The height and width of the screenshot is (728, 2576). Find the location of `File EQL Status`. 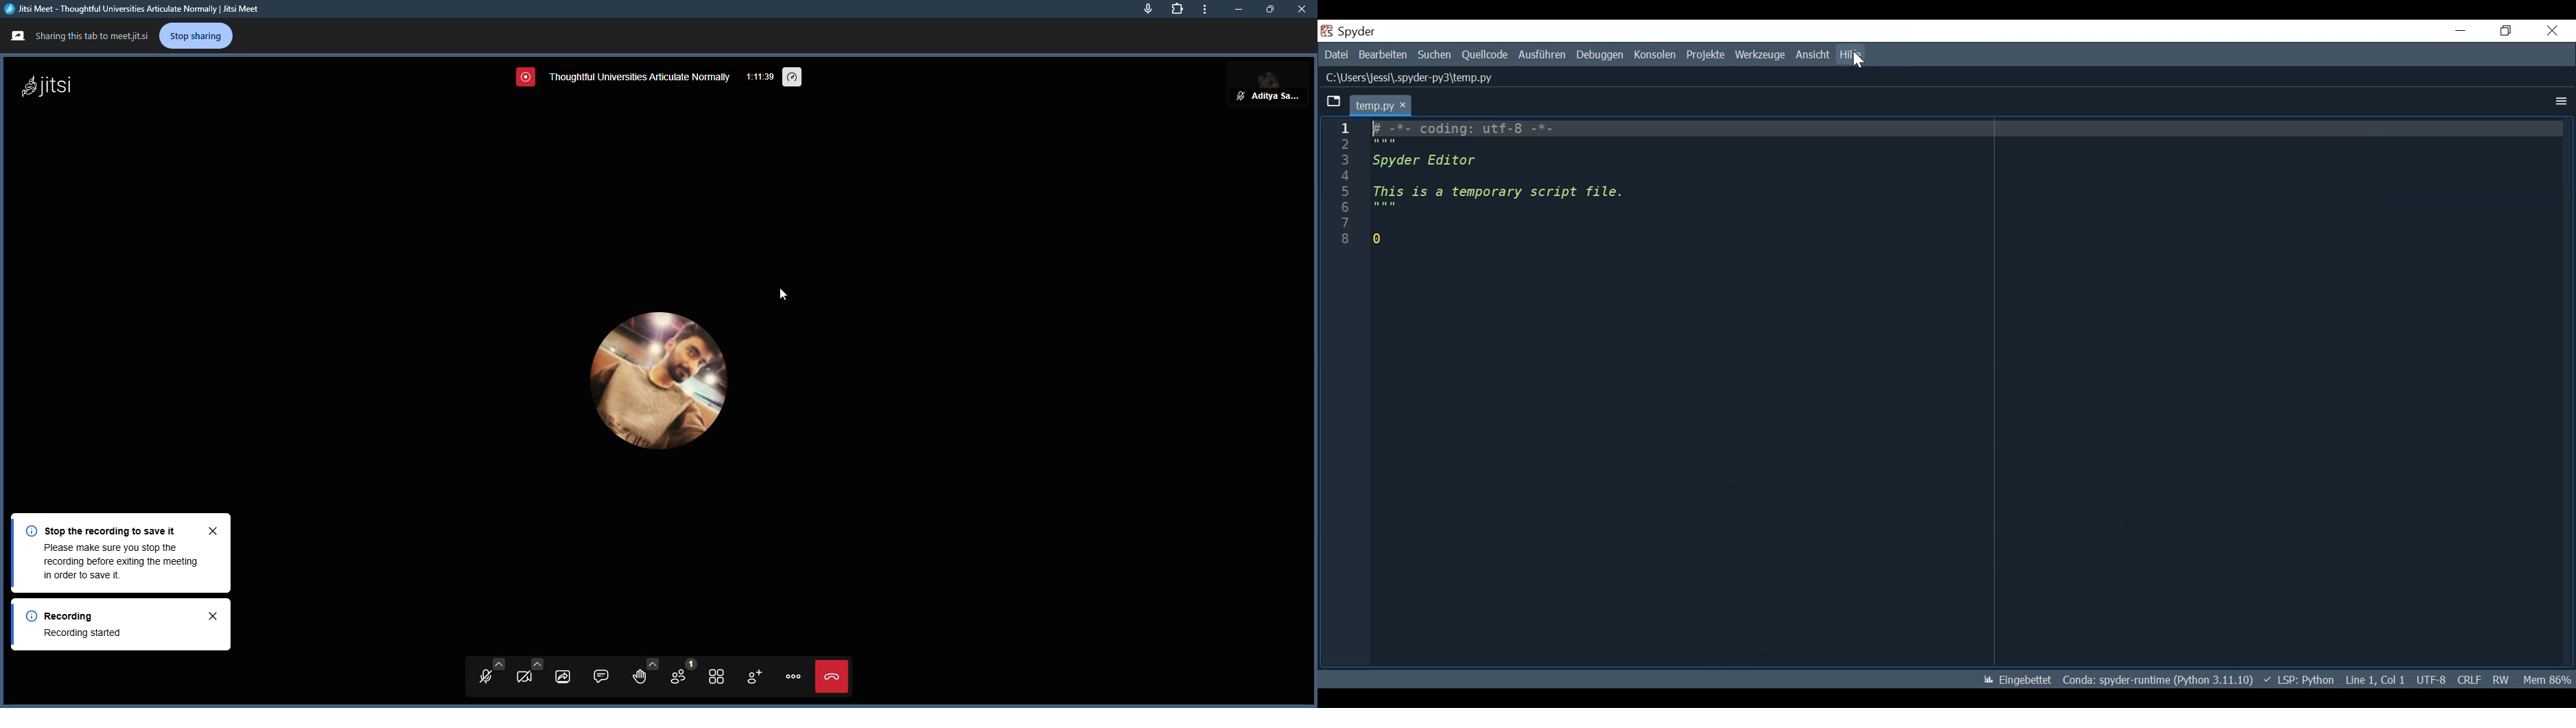

File EQL Status is located at coordinates (2470, 680).